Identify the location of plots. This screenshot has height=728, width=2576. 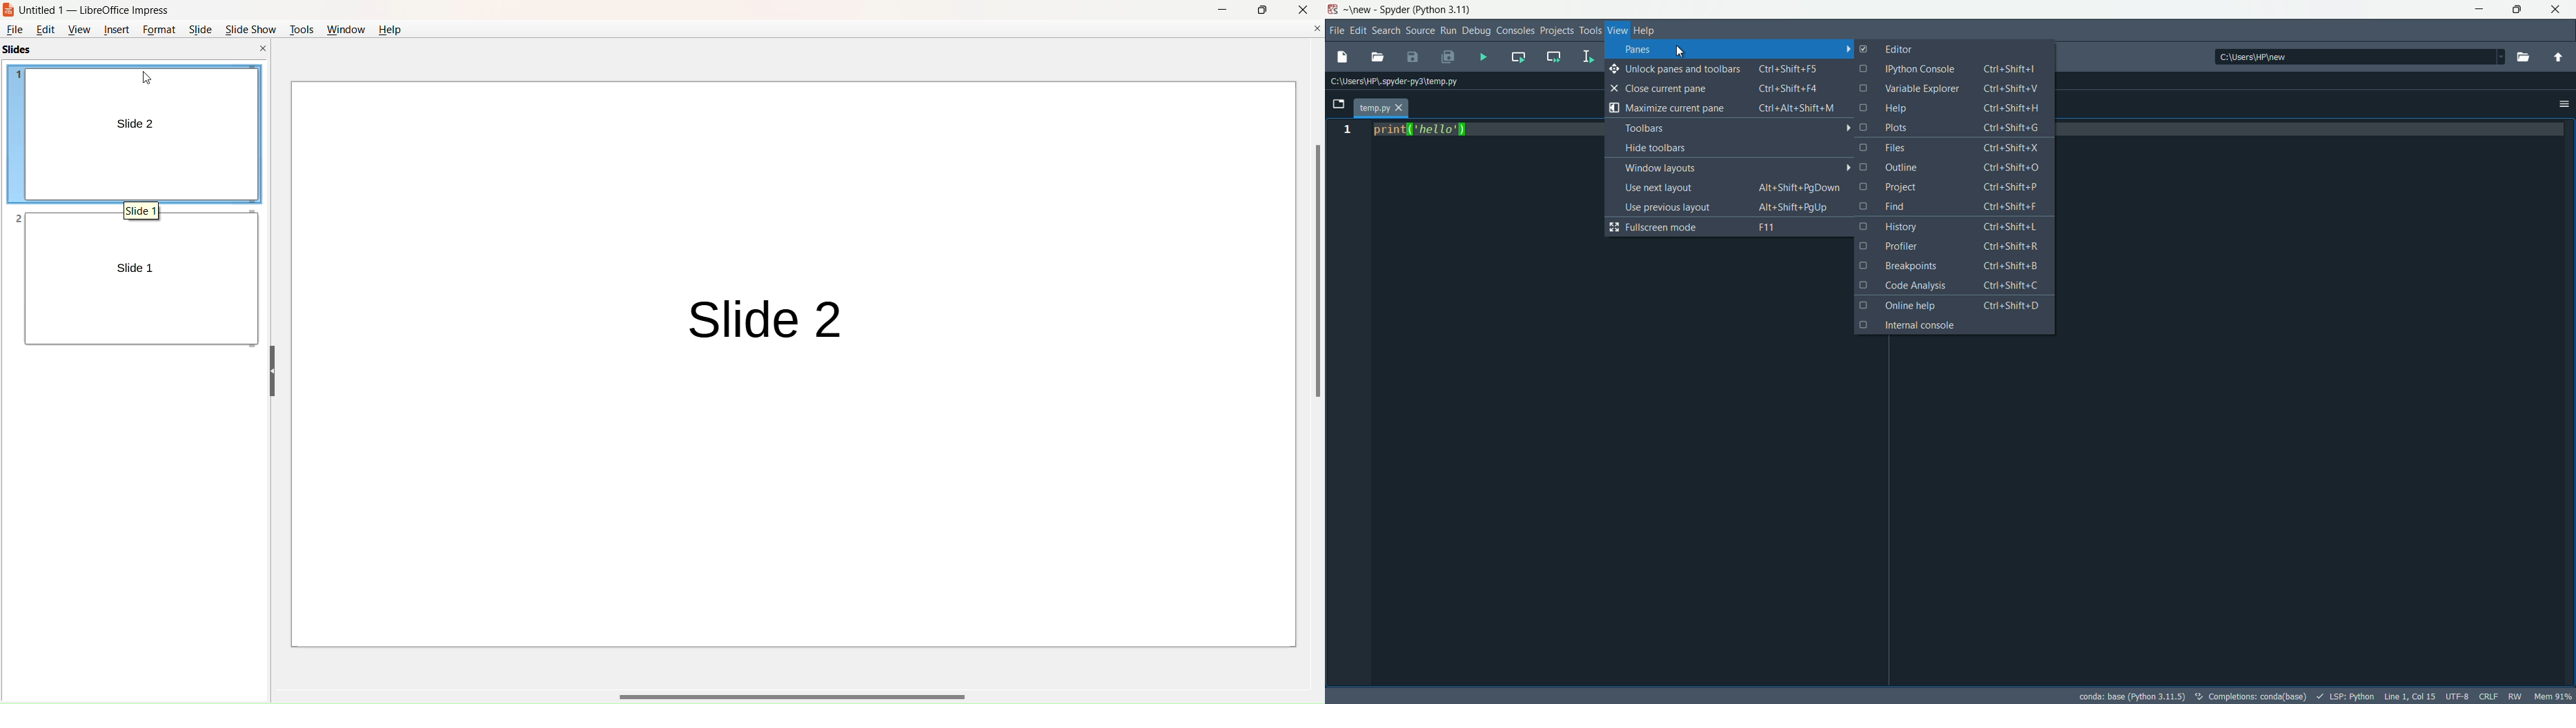
(1953, 127).